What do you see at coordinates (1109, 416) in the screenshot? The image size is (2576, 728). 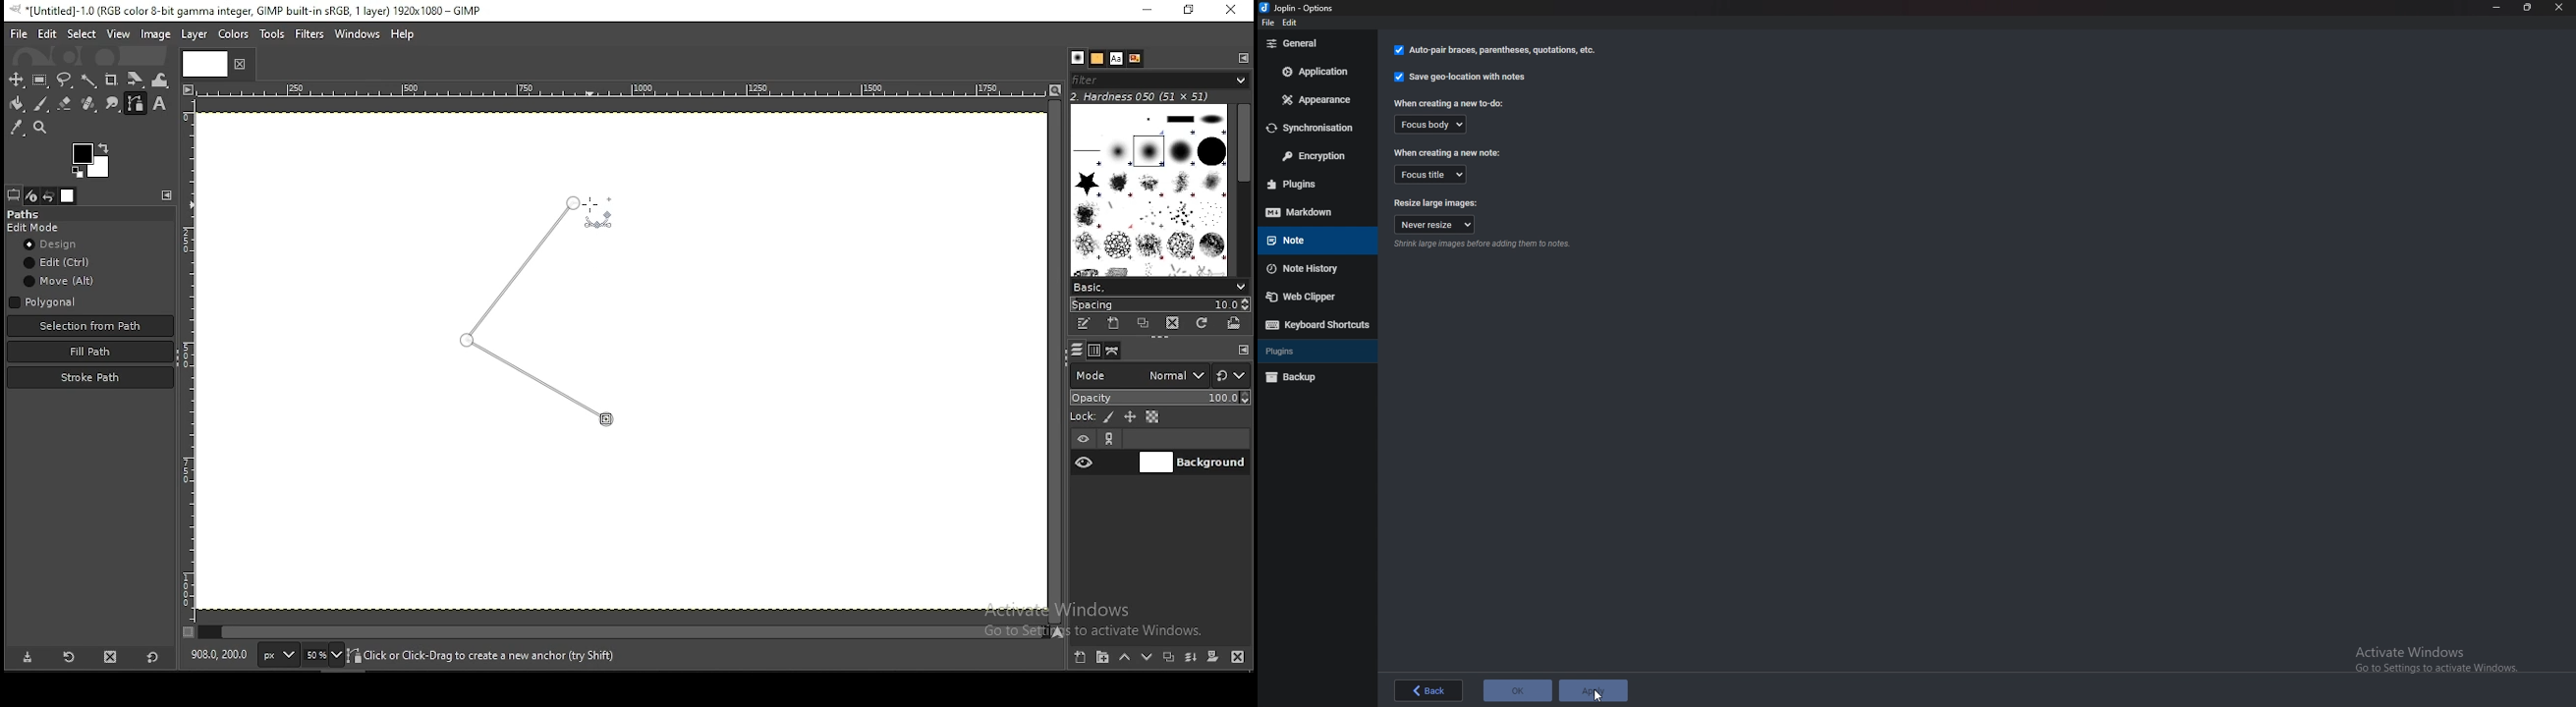 I see `lock pixels` at bounding box center [1109, 416].